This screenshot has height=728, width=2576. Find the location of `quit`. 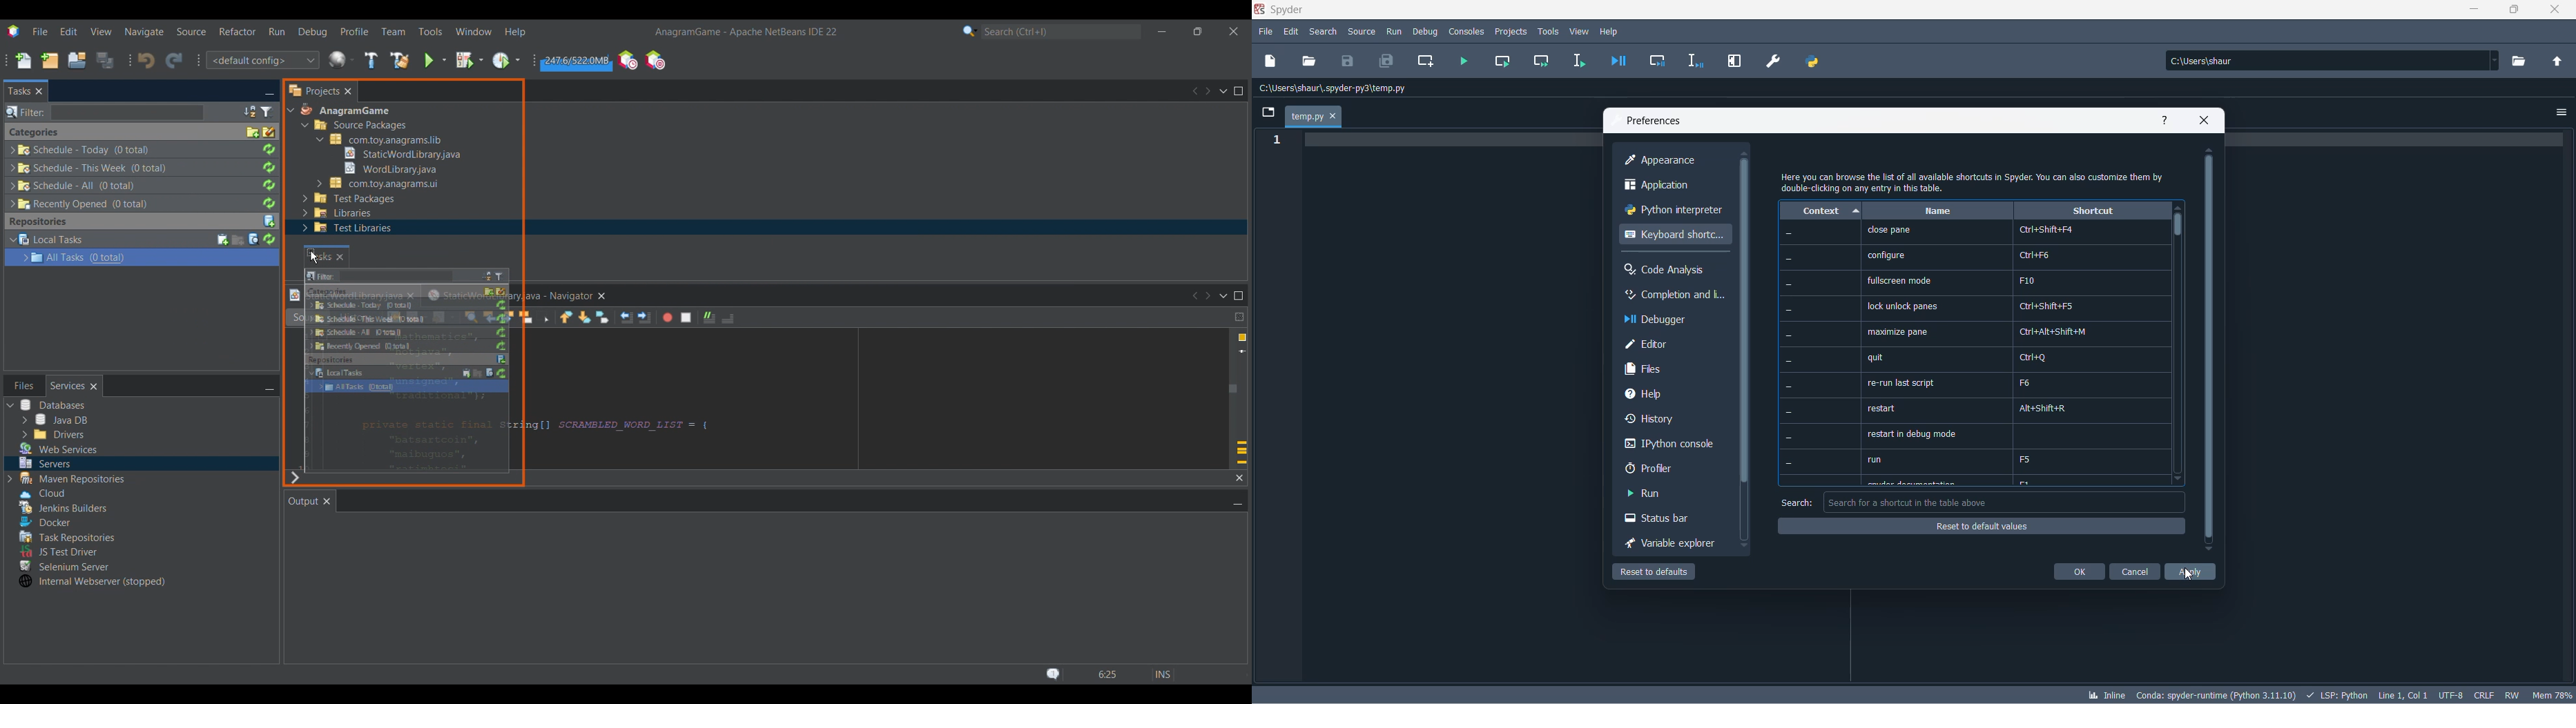

quit is located at coordinates (1877, 358).